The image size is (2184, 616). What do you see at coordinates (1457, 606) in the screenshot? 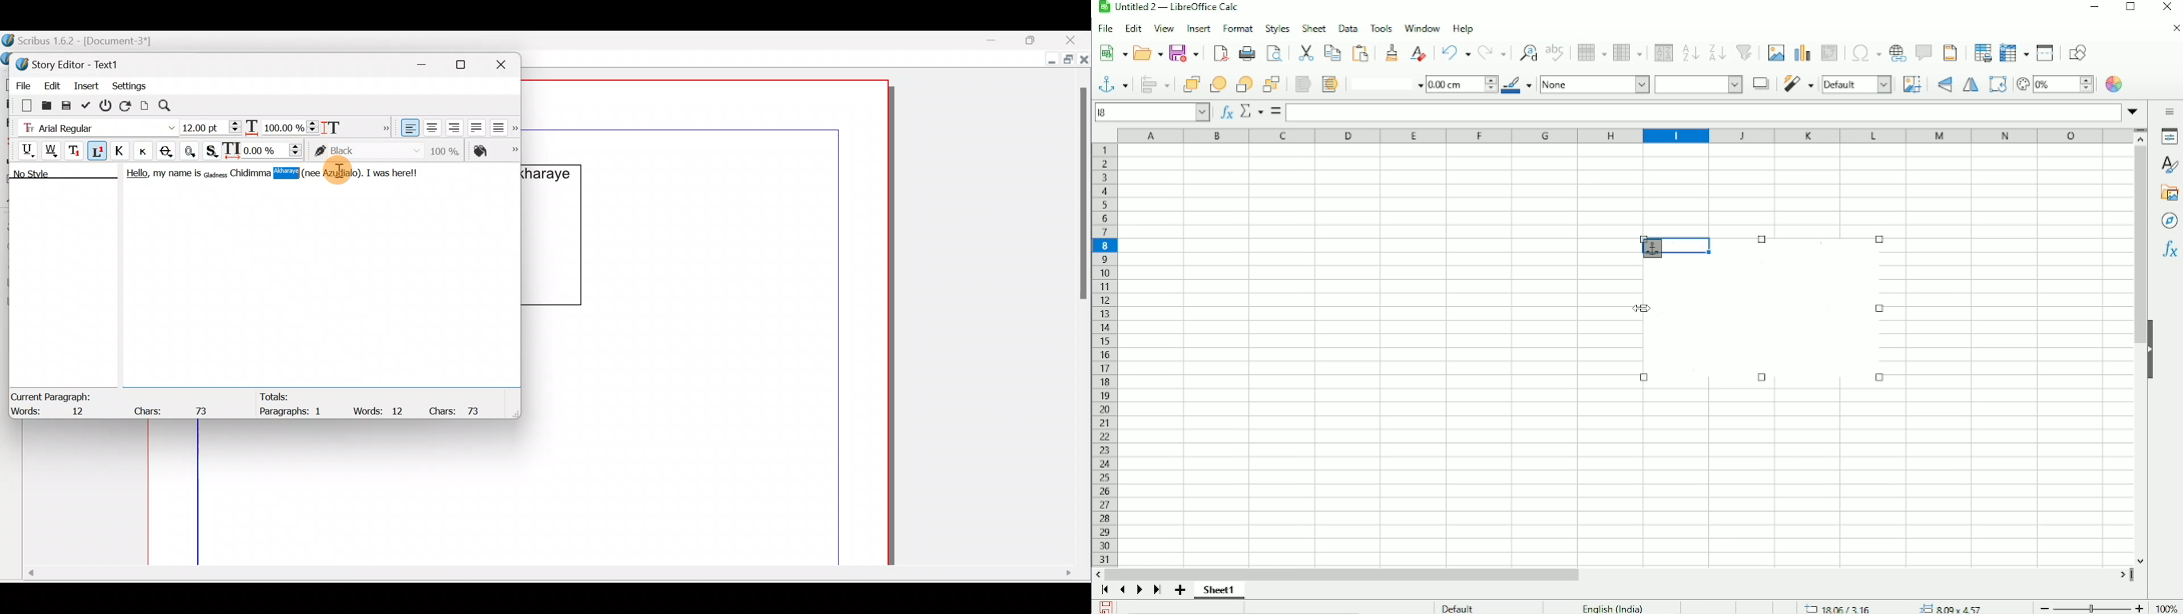
I see `Default` at bounding box center [1457, 606].